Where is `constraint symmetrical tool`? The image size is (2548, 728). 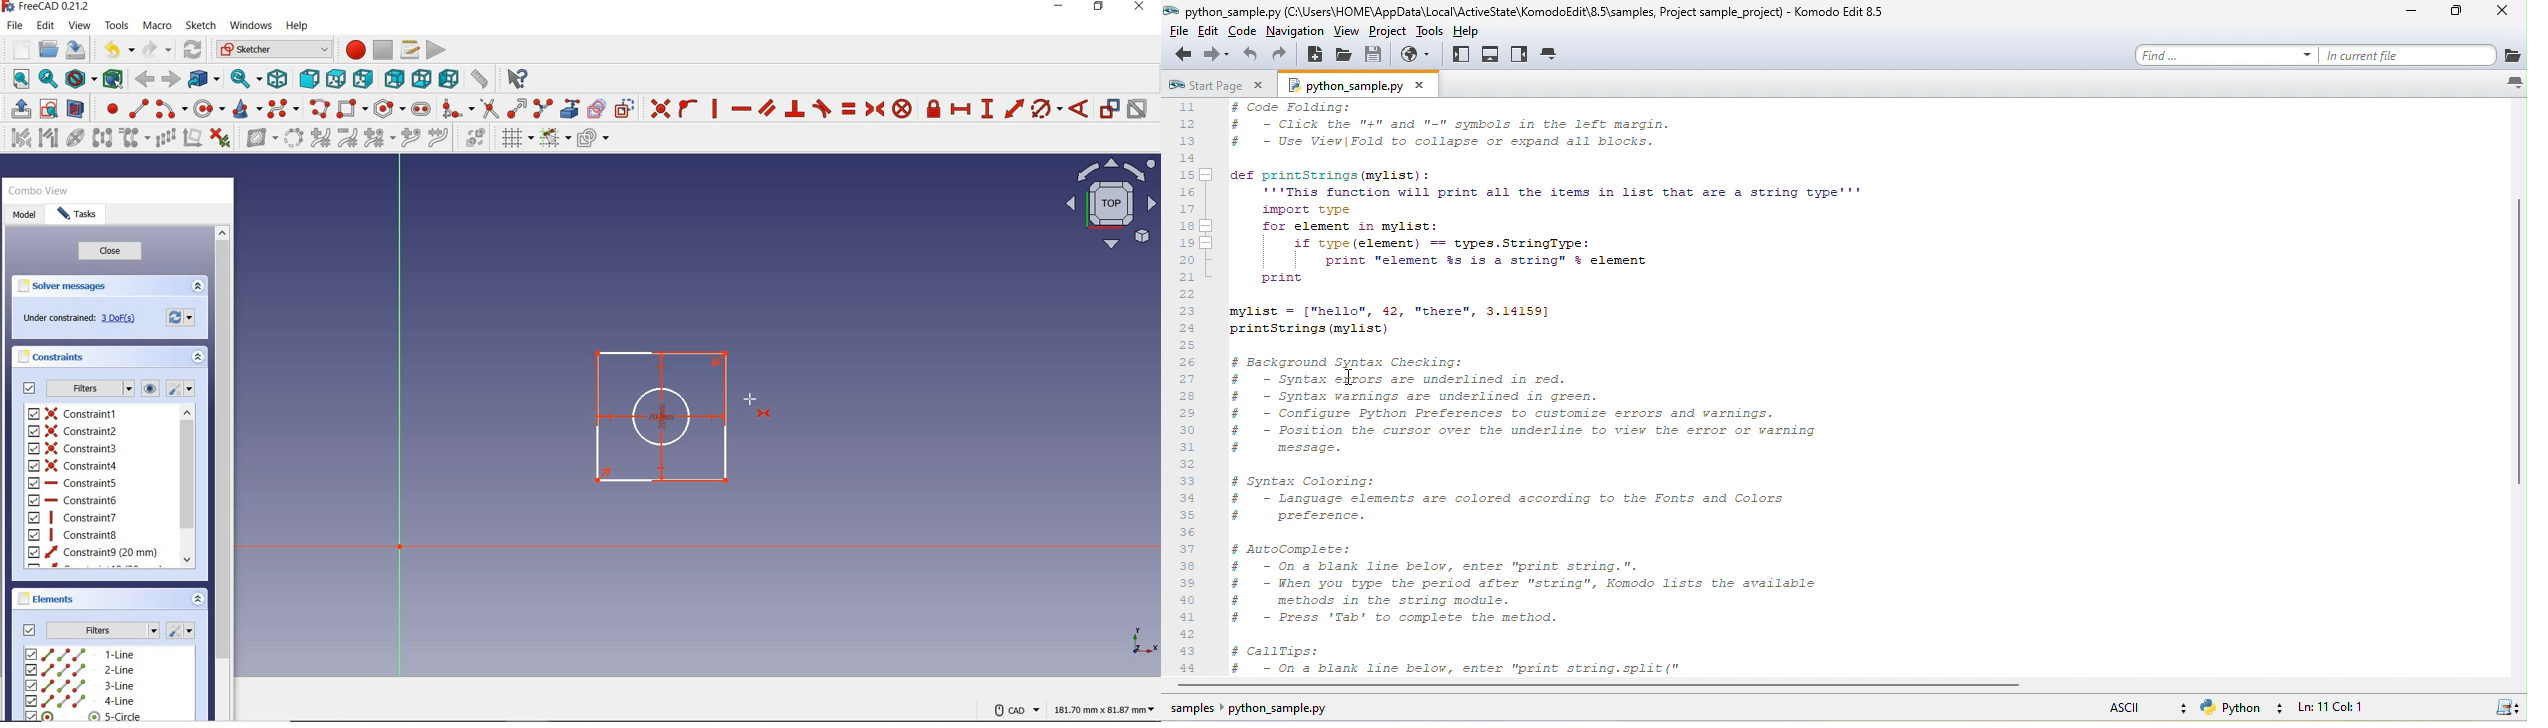 constraint symmetrical tool is located at coordinates (770, 414).